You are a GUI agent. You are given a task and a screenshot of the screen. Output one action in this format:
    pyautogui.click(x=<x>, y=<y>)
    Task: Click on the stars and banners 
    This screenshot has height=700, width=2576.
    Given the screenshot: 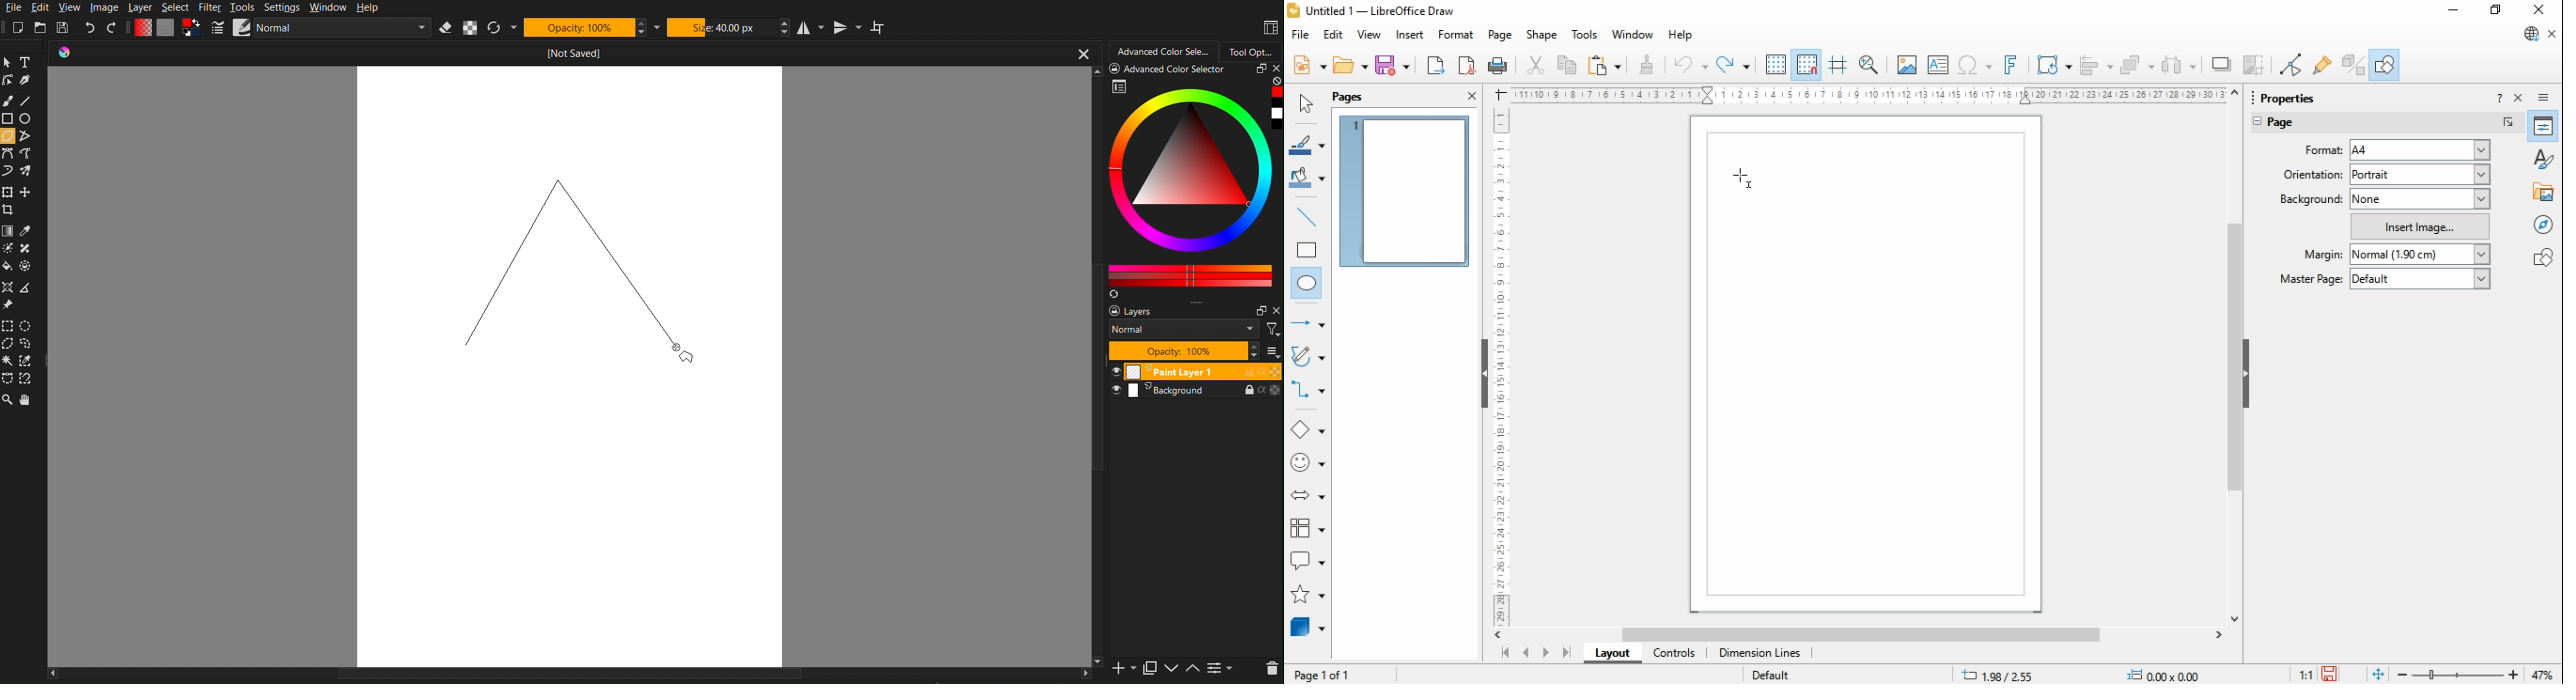 What is the action you would take?
    pyautogui.click(x=1306, y=596)
    